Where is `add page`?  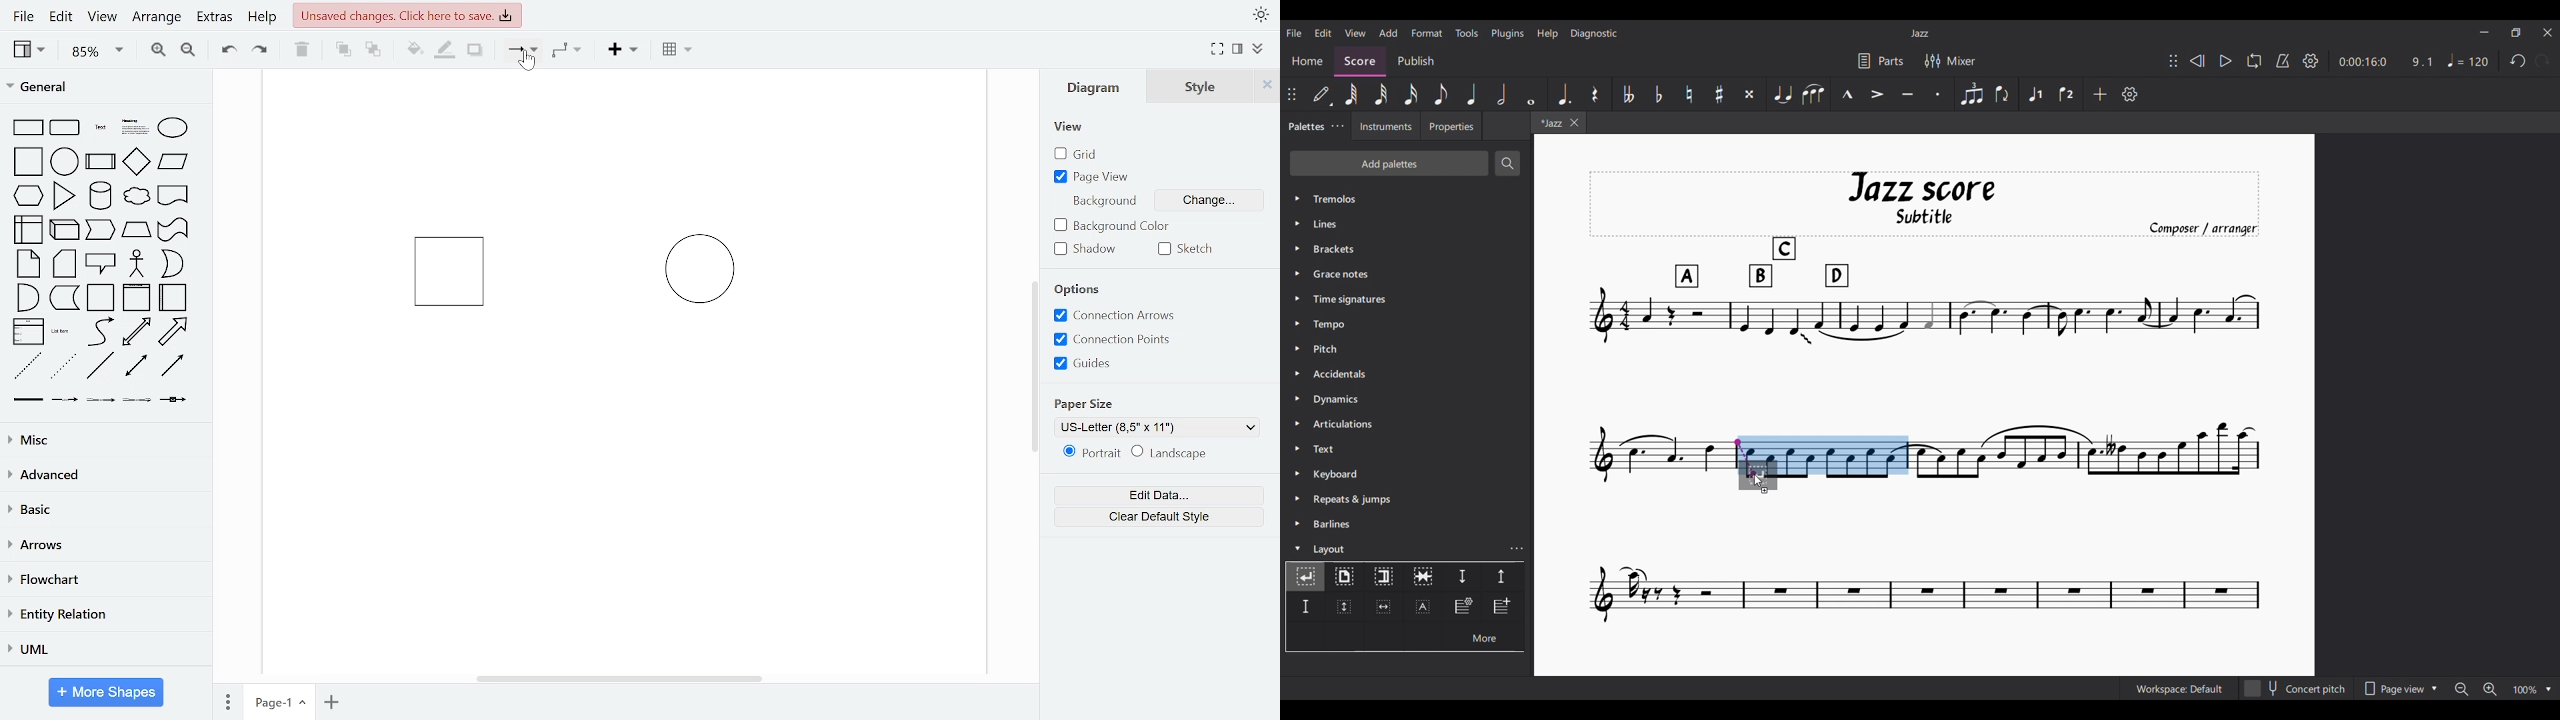 add page is located at coordinates (332, 702).